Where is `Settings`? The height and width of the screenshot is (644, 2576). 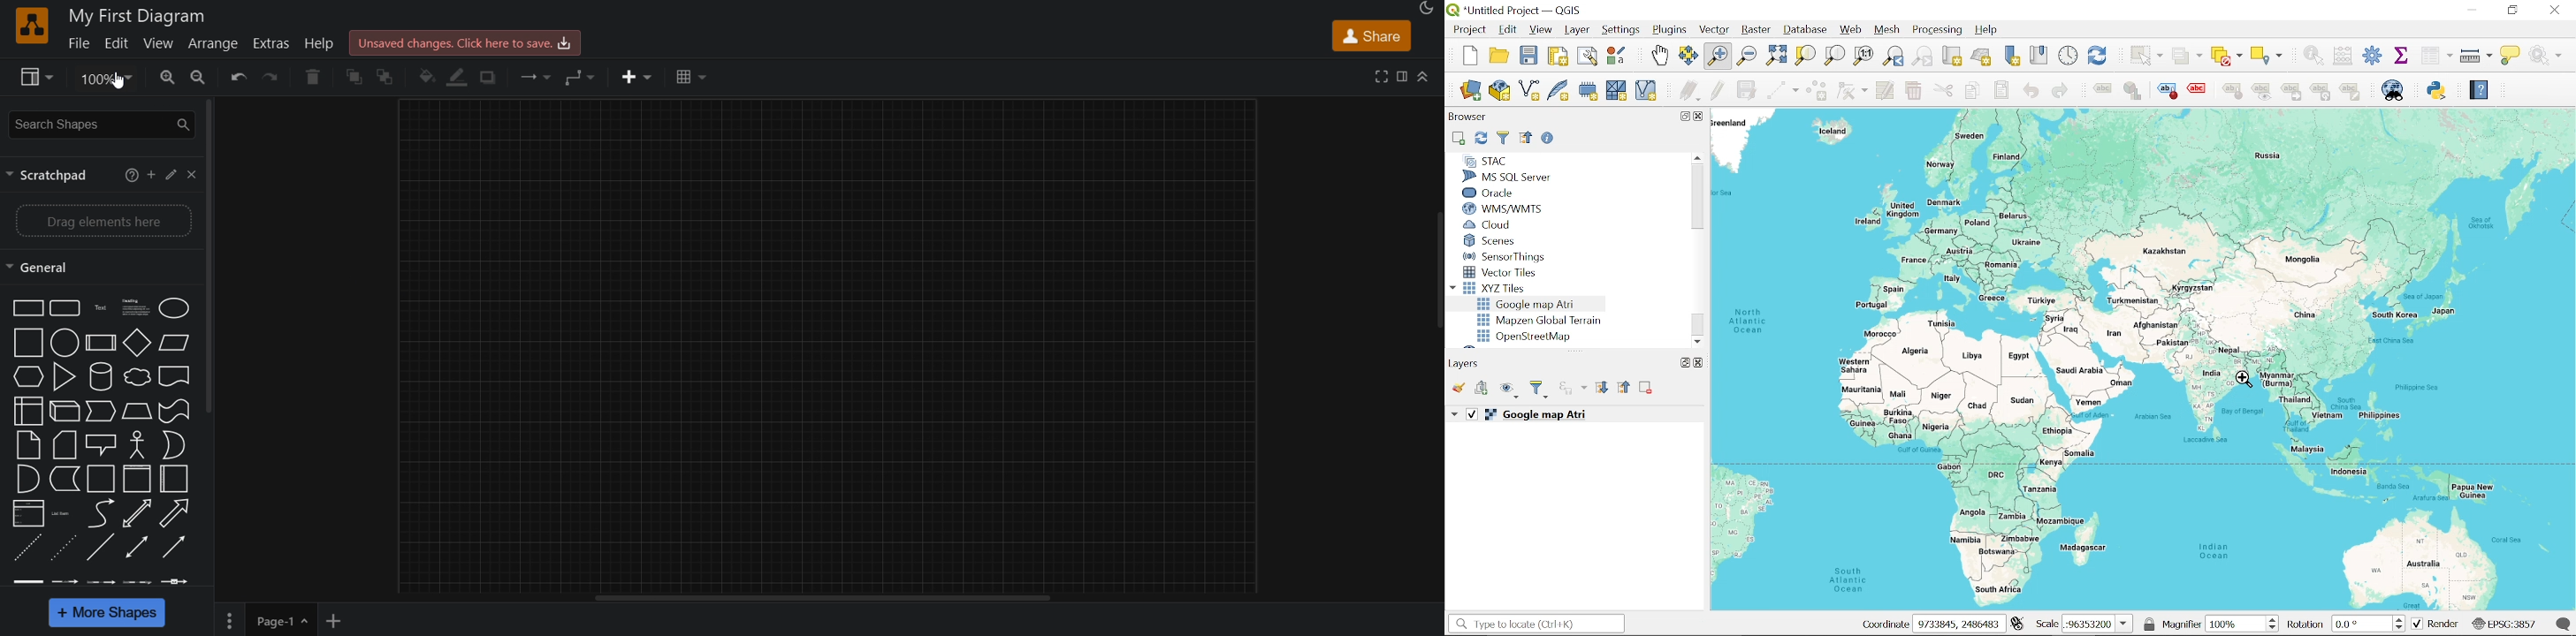 Settings is located at coordinates (2373, 57).